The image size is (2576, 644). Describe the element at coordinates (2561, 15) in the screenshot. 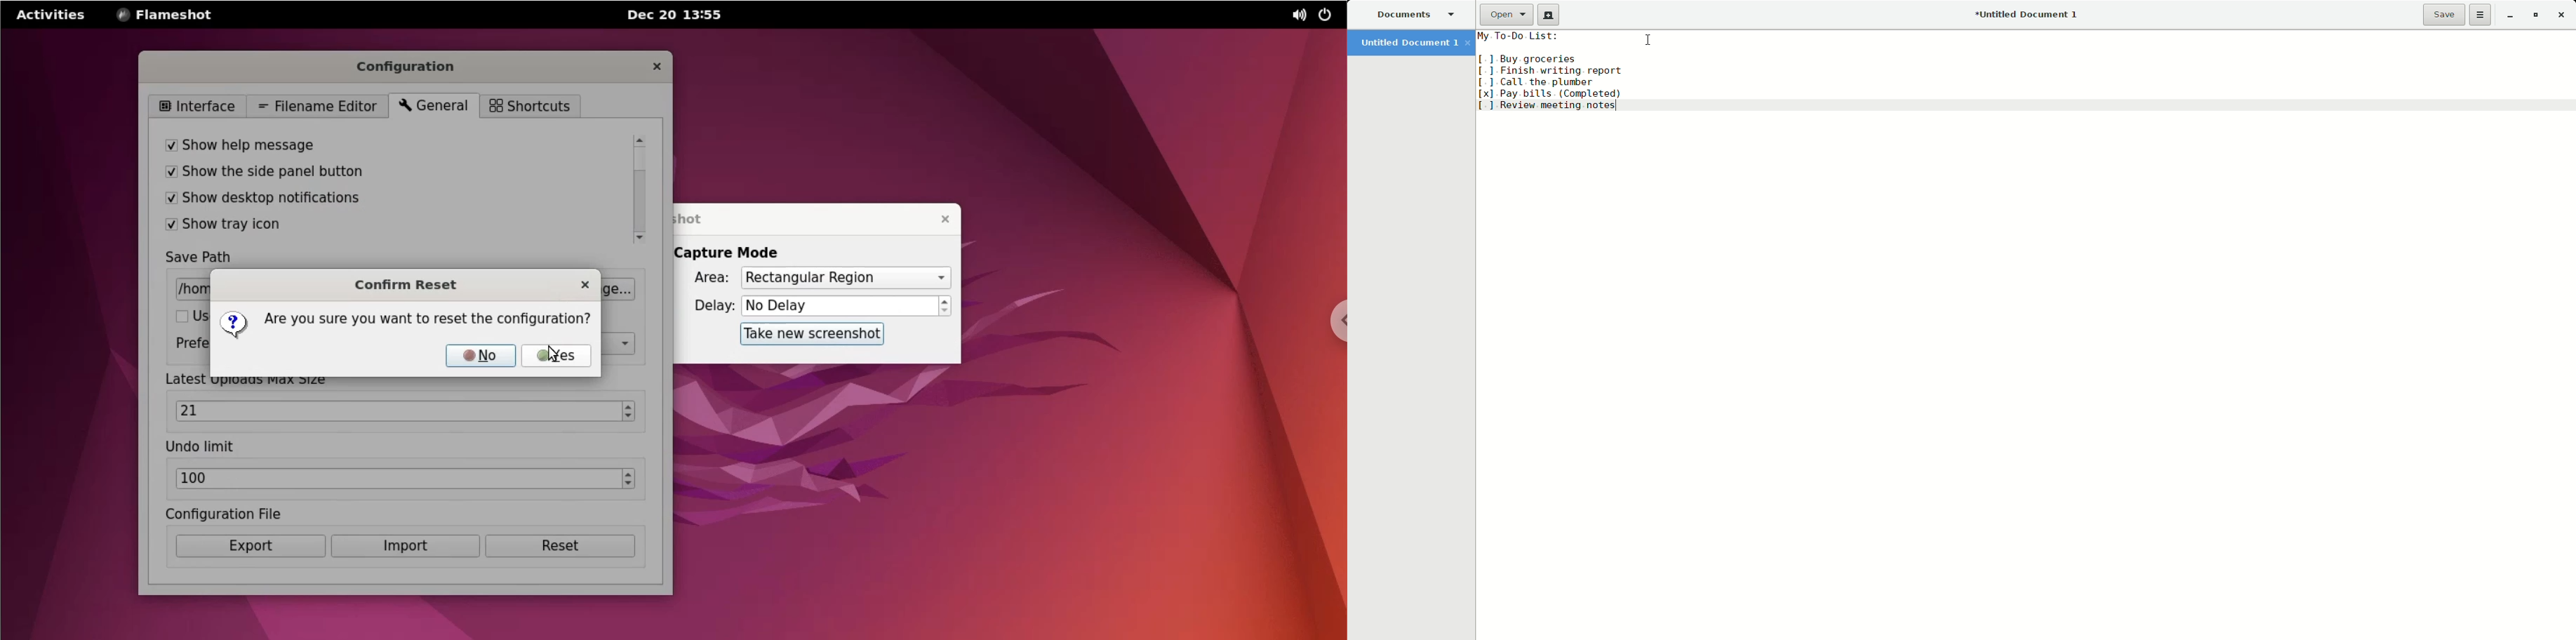

I see `Close` at that location.